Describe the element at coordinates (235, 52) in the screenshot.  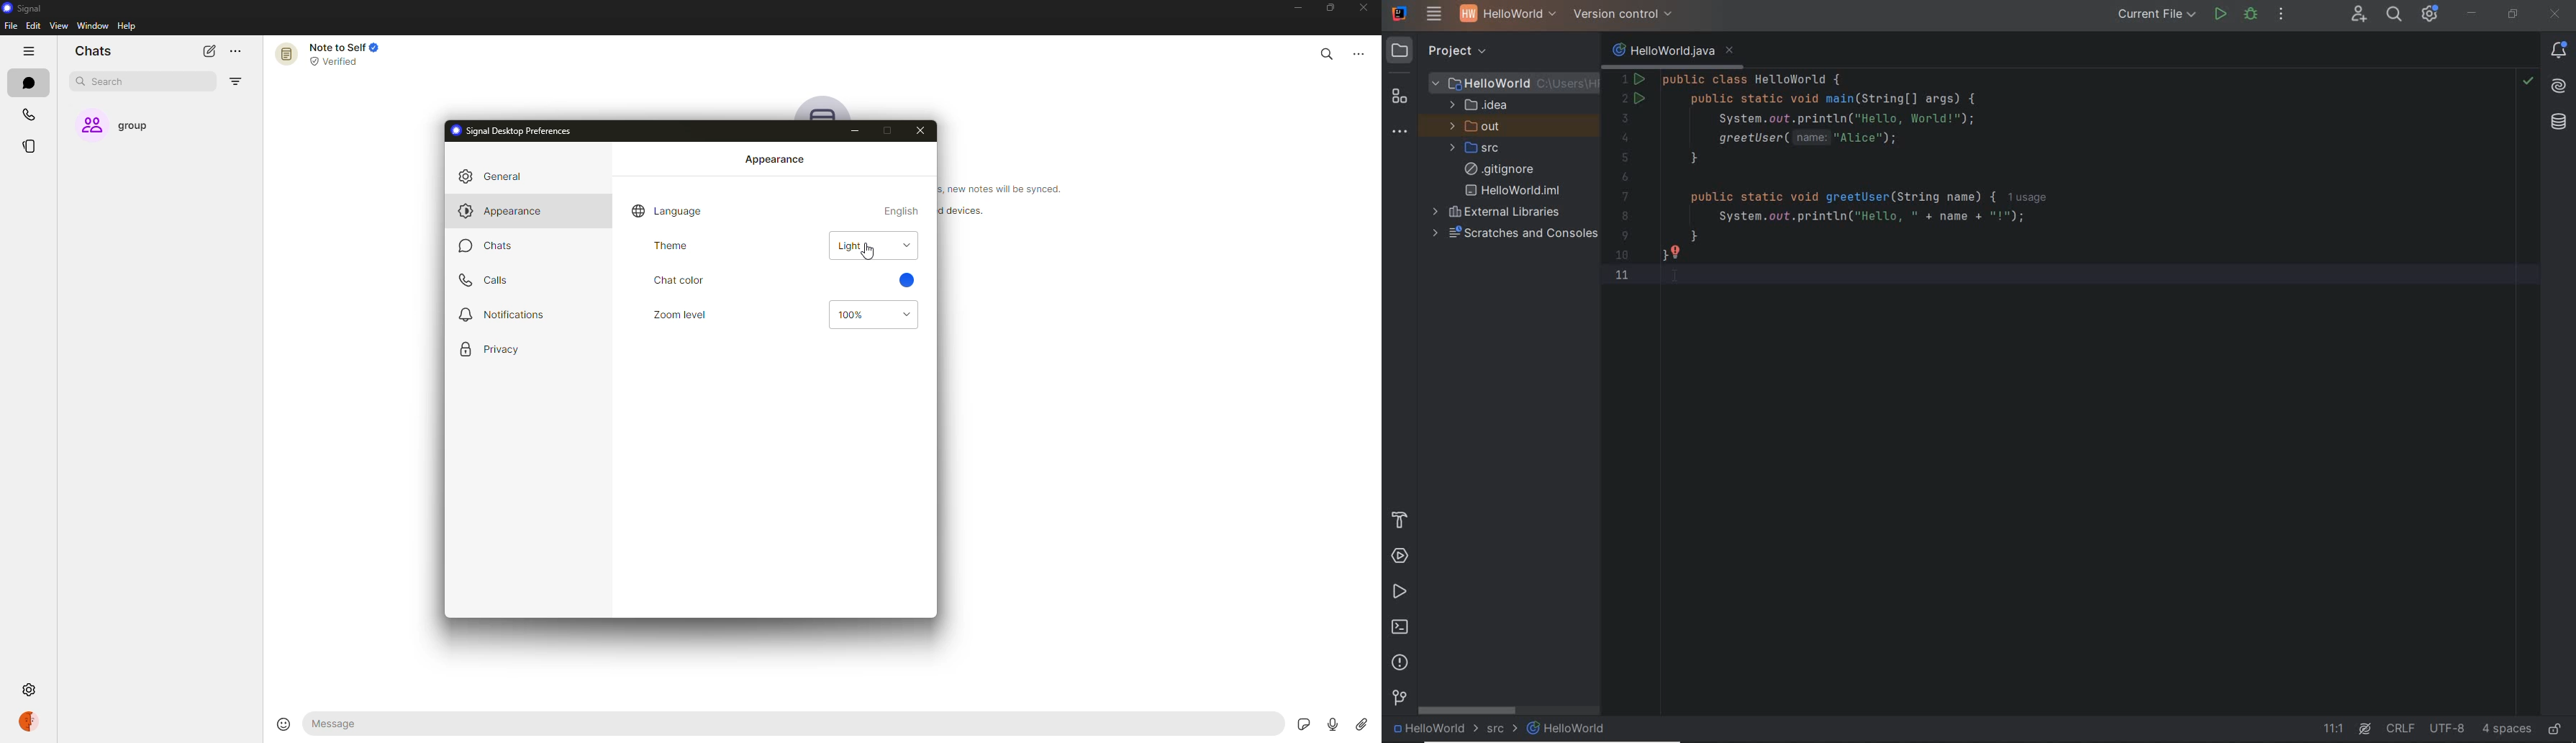
I see `more` at that location.